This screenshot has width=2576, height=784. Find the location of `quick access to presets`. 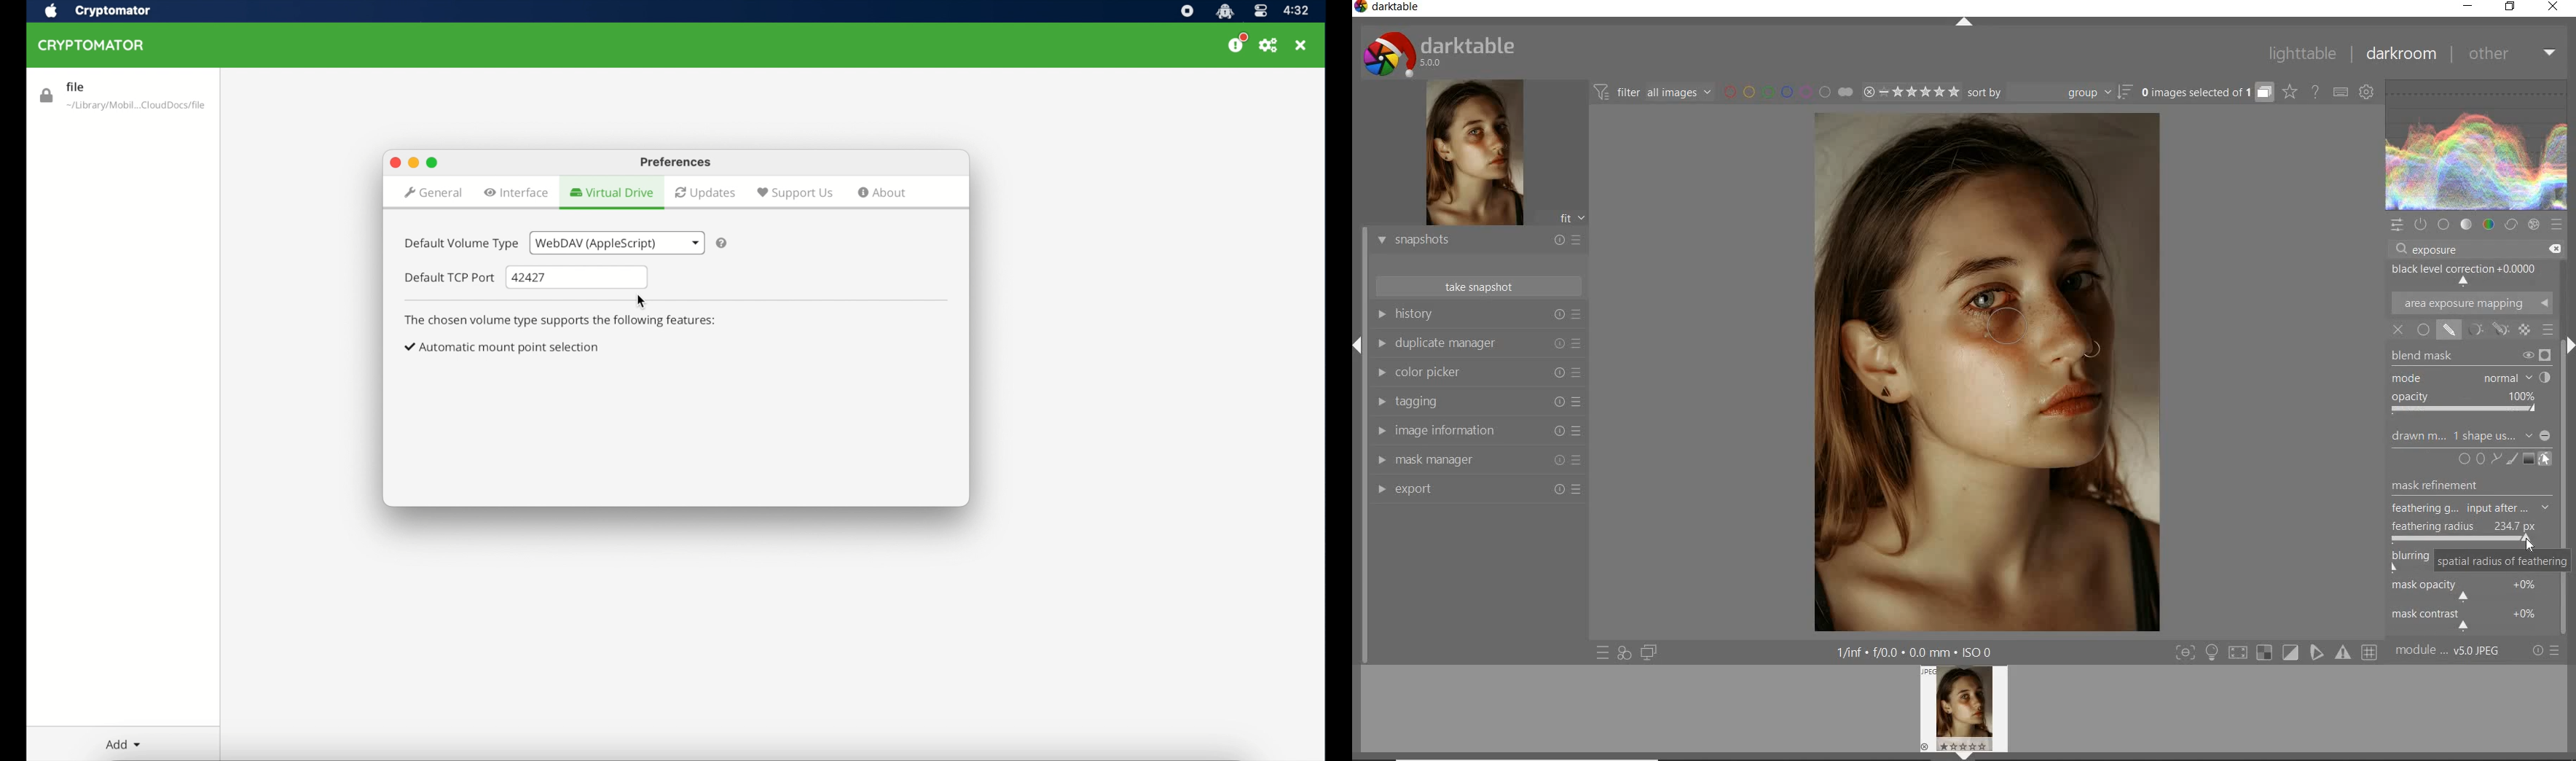

quick access to presets is located at coordinates (1603, 652).